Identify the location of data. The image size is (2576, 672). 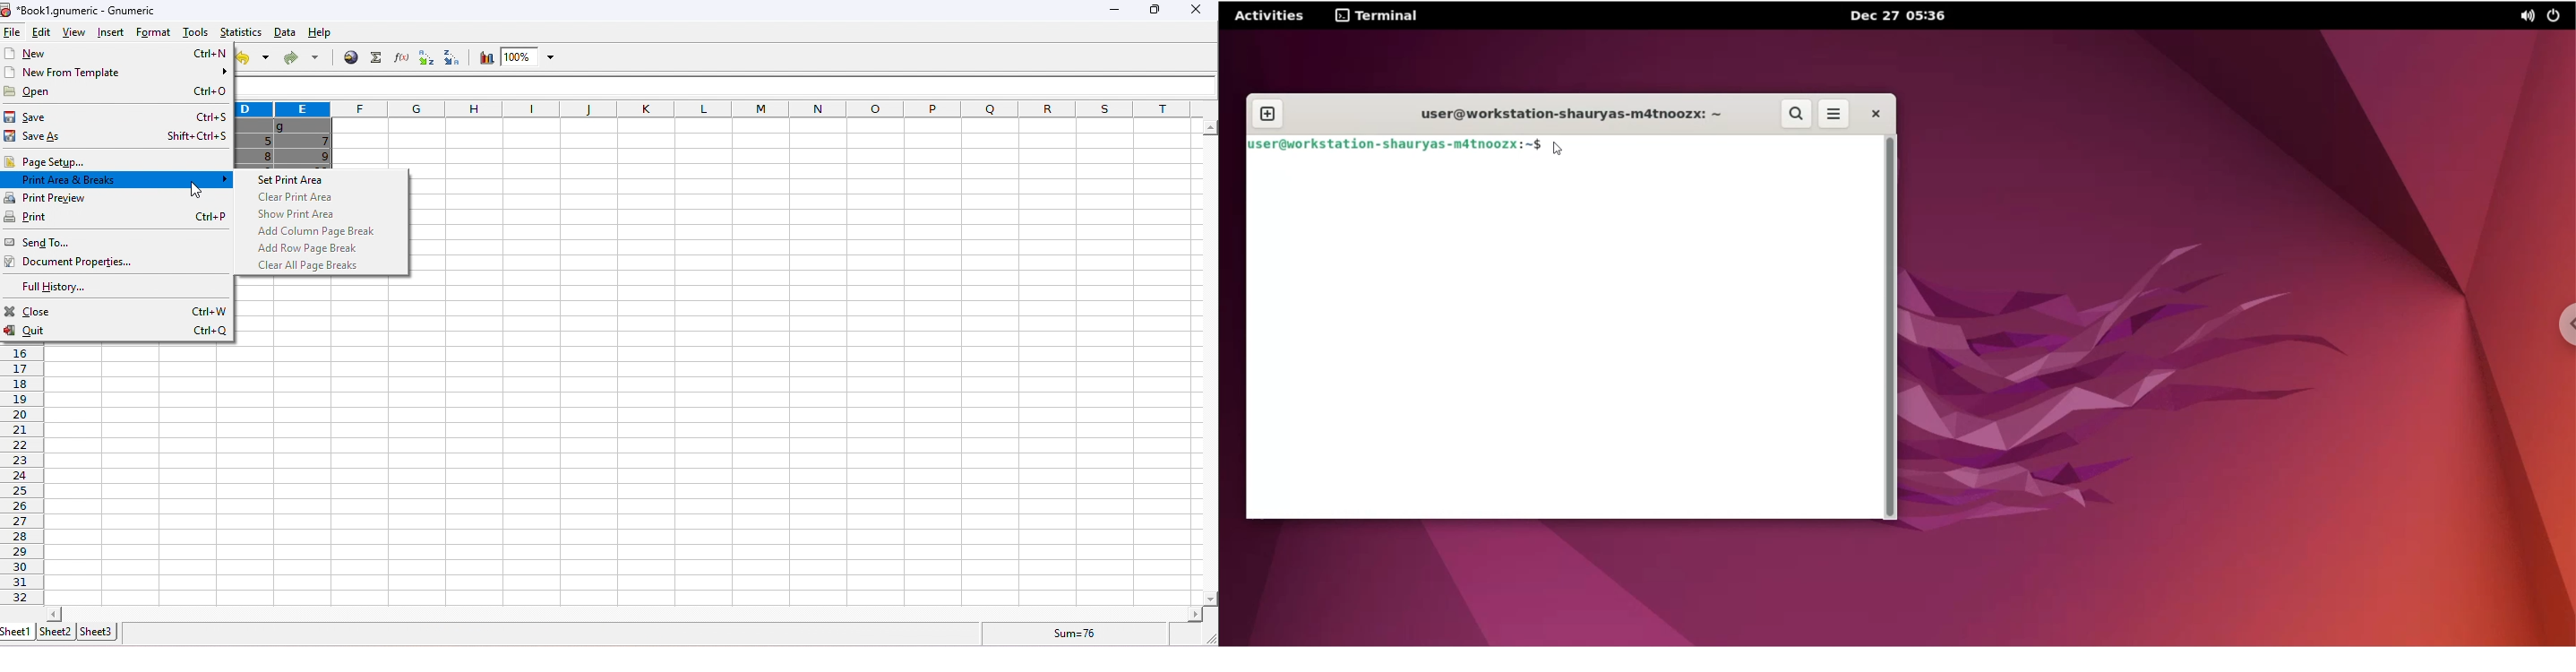
(285, 32).